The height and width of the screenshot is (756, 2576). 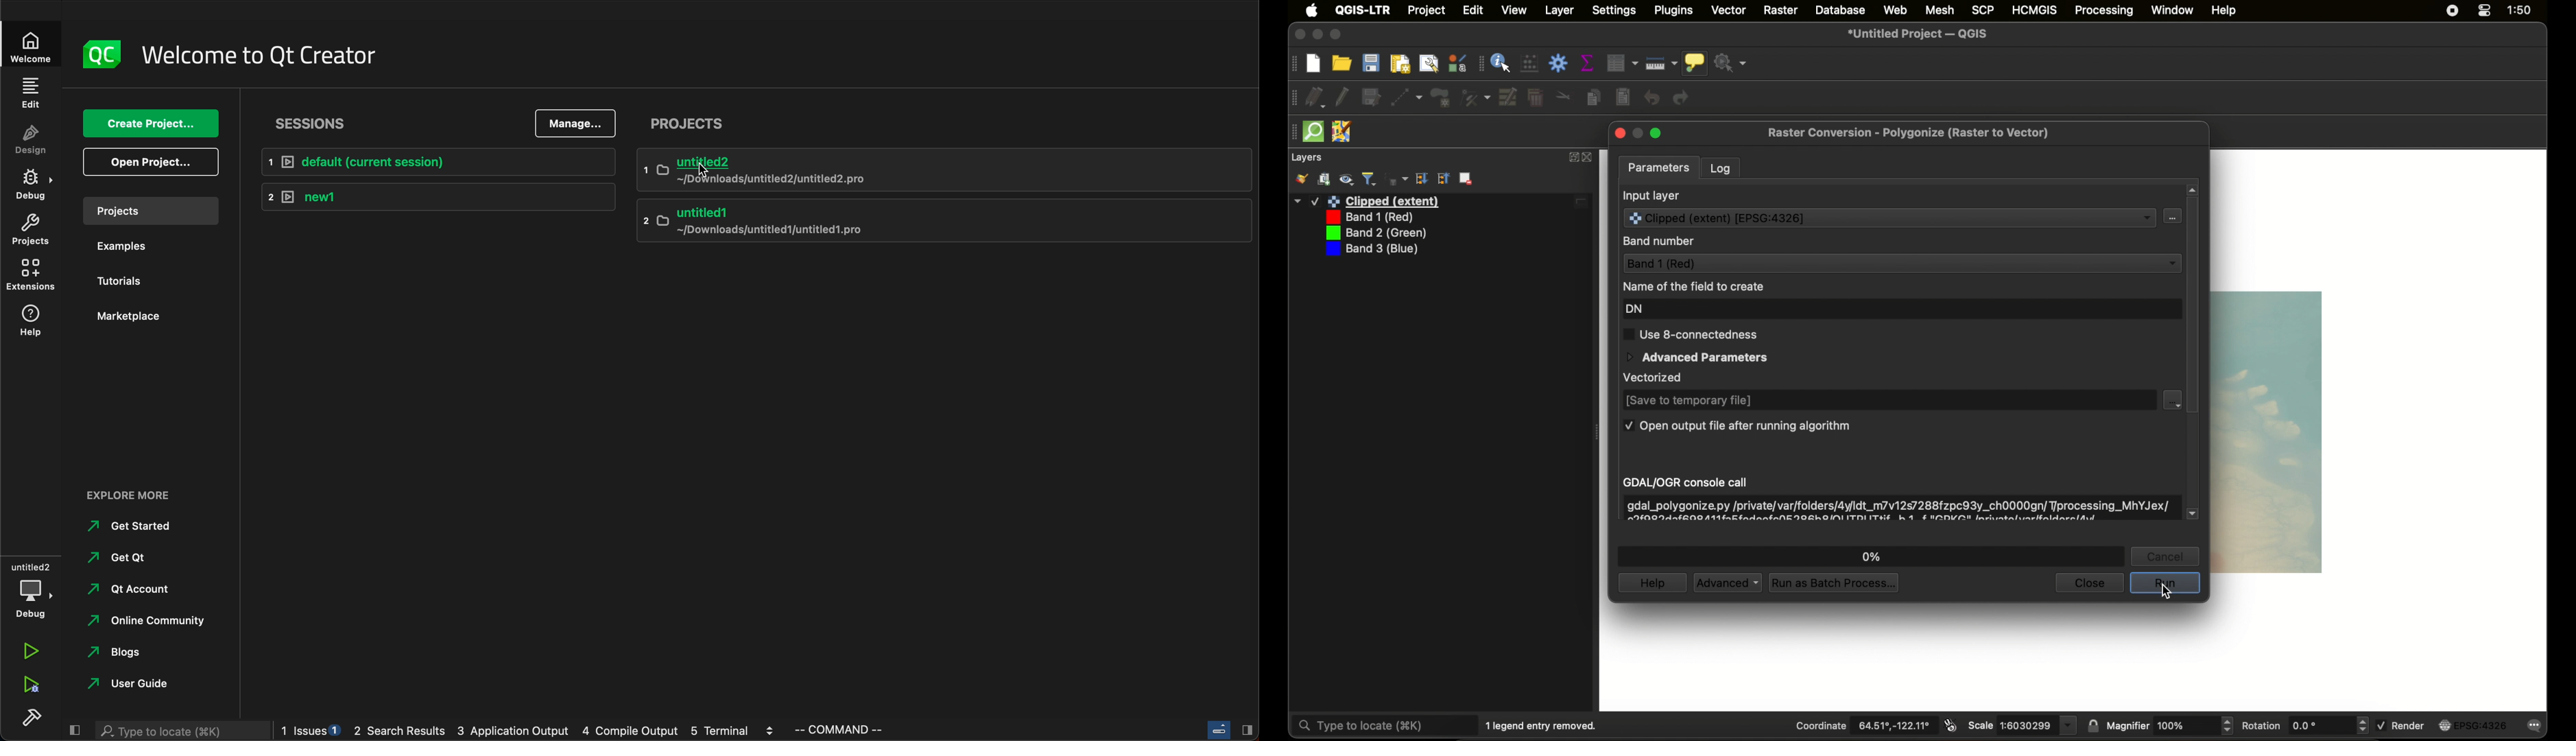 I want to click on filter legend by expression, so click(x=1397, y=179).